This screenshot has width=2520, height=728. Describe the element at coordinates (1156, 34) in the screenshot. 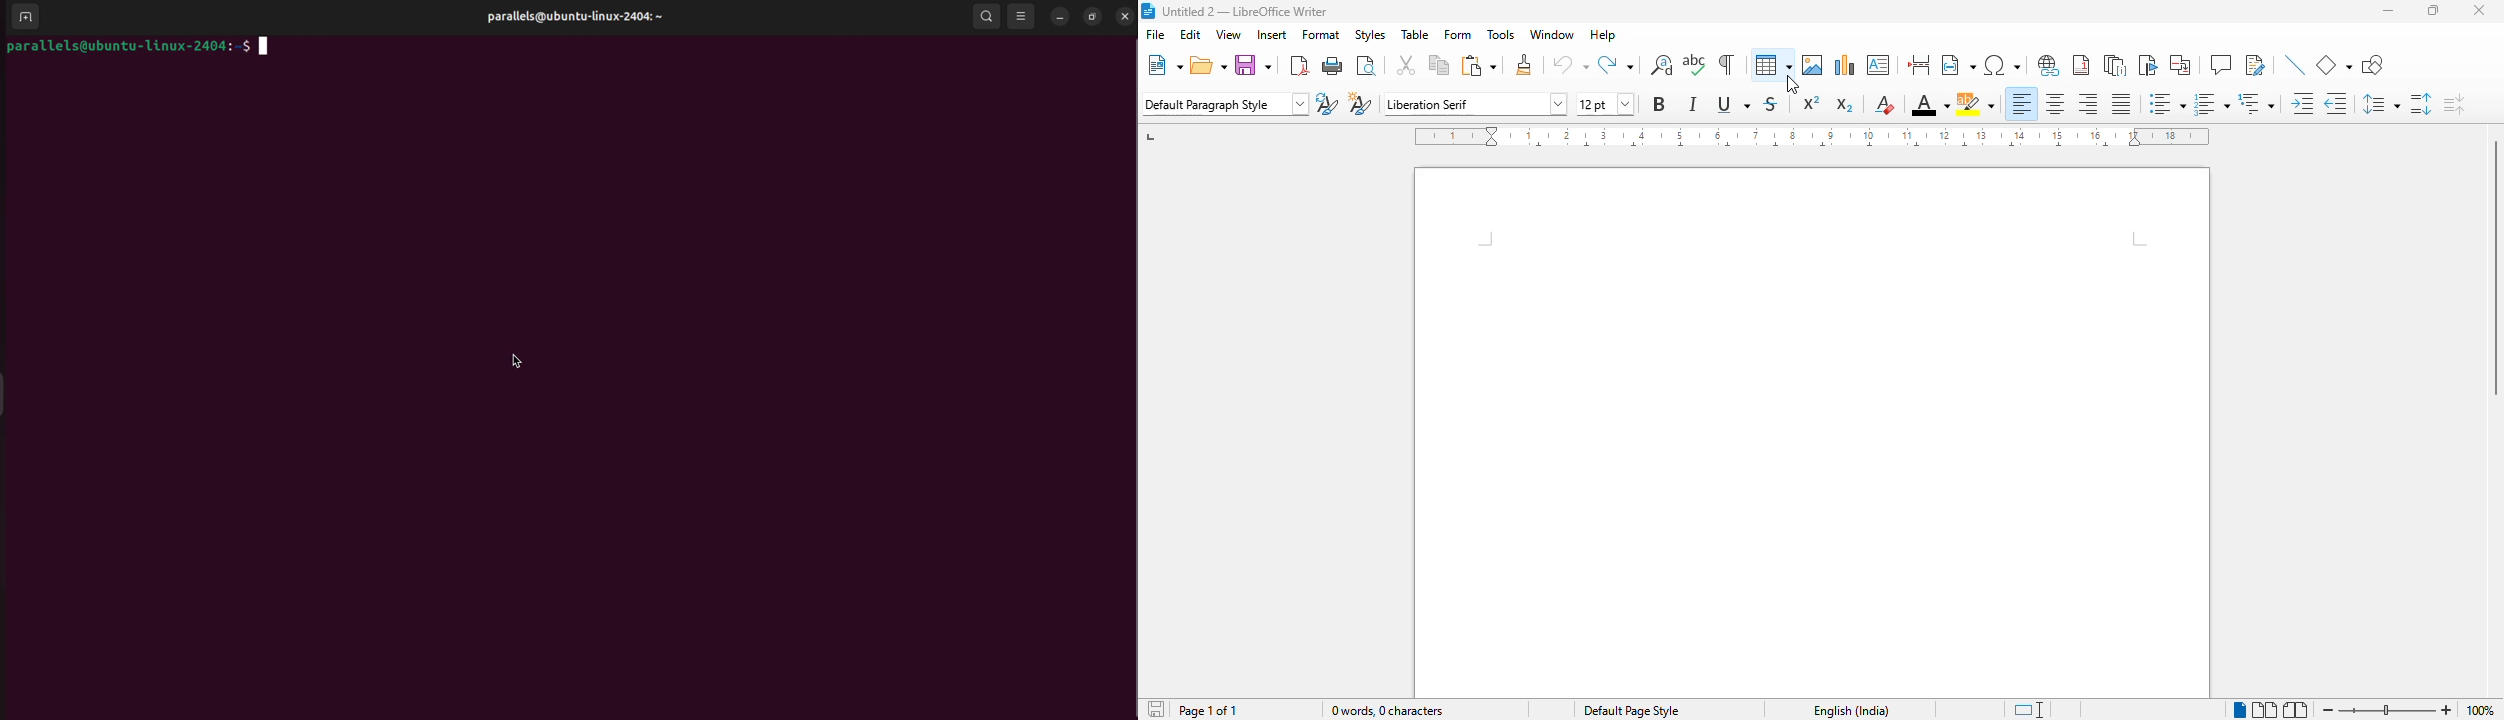

I see `file` at that location.